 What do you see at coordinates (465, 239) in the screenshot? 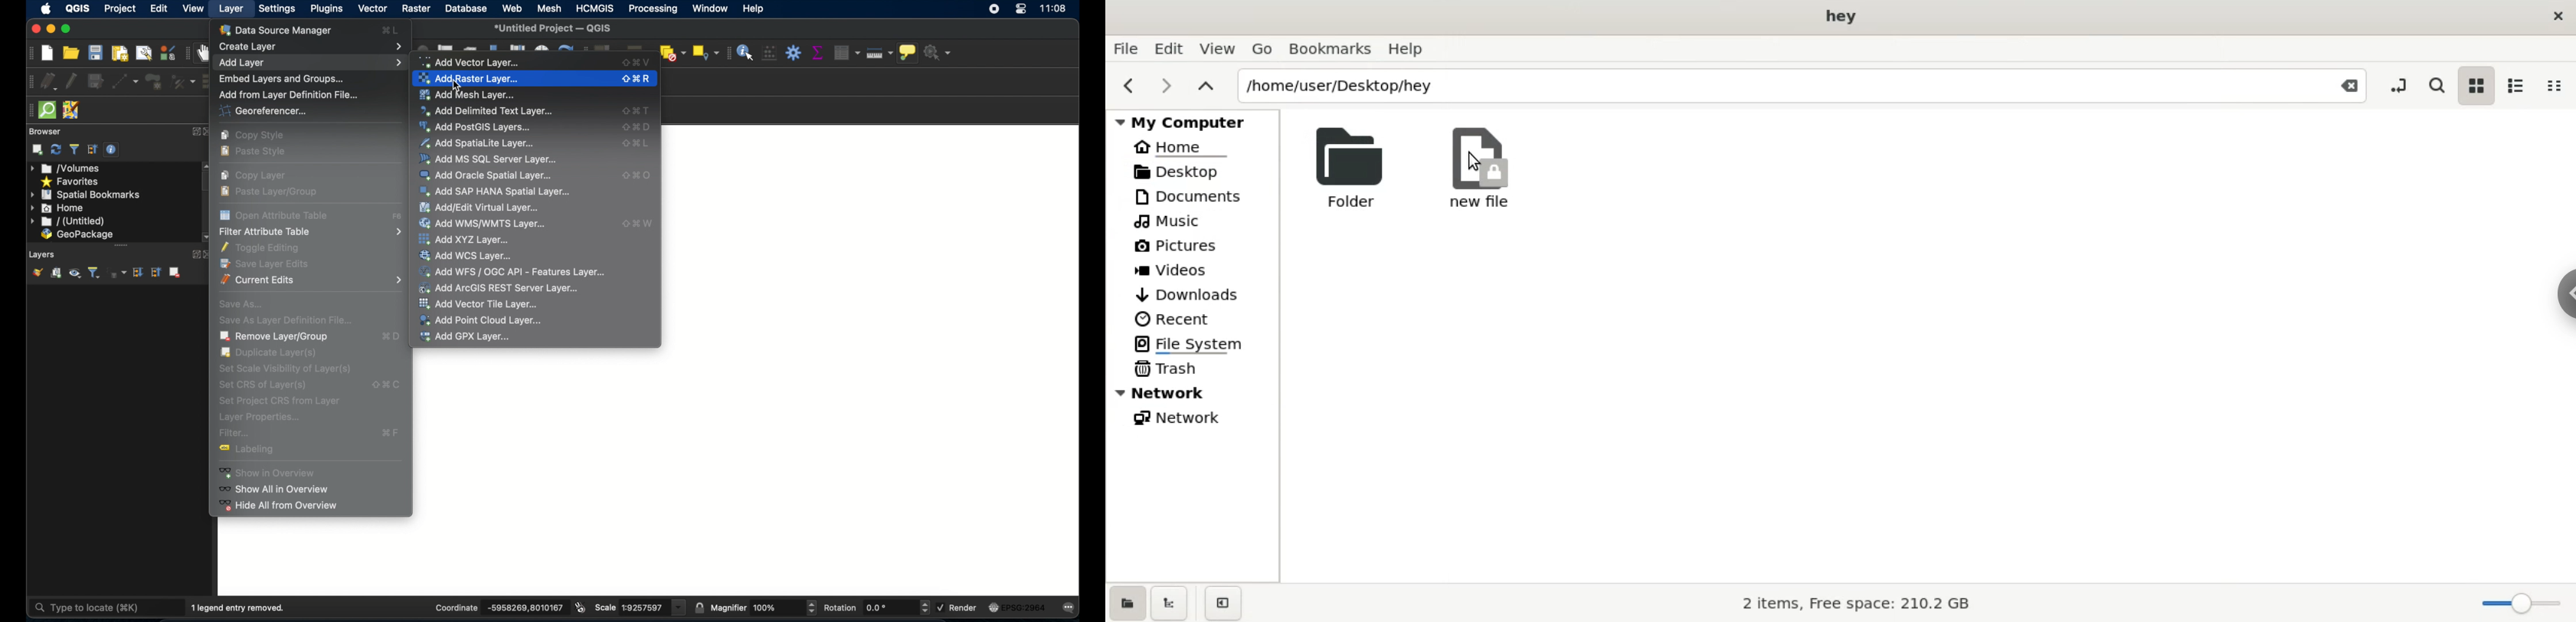
I see `add xwyz layer` at bounding box center [465, 239].